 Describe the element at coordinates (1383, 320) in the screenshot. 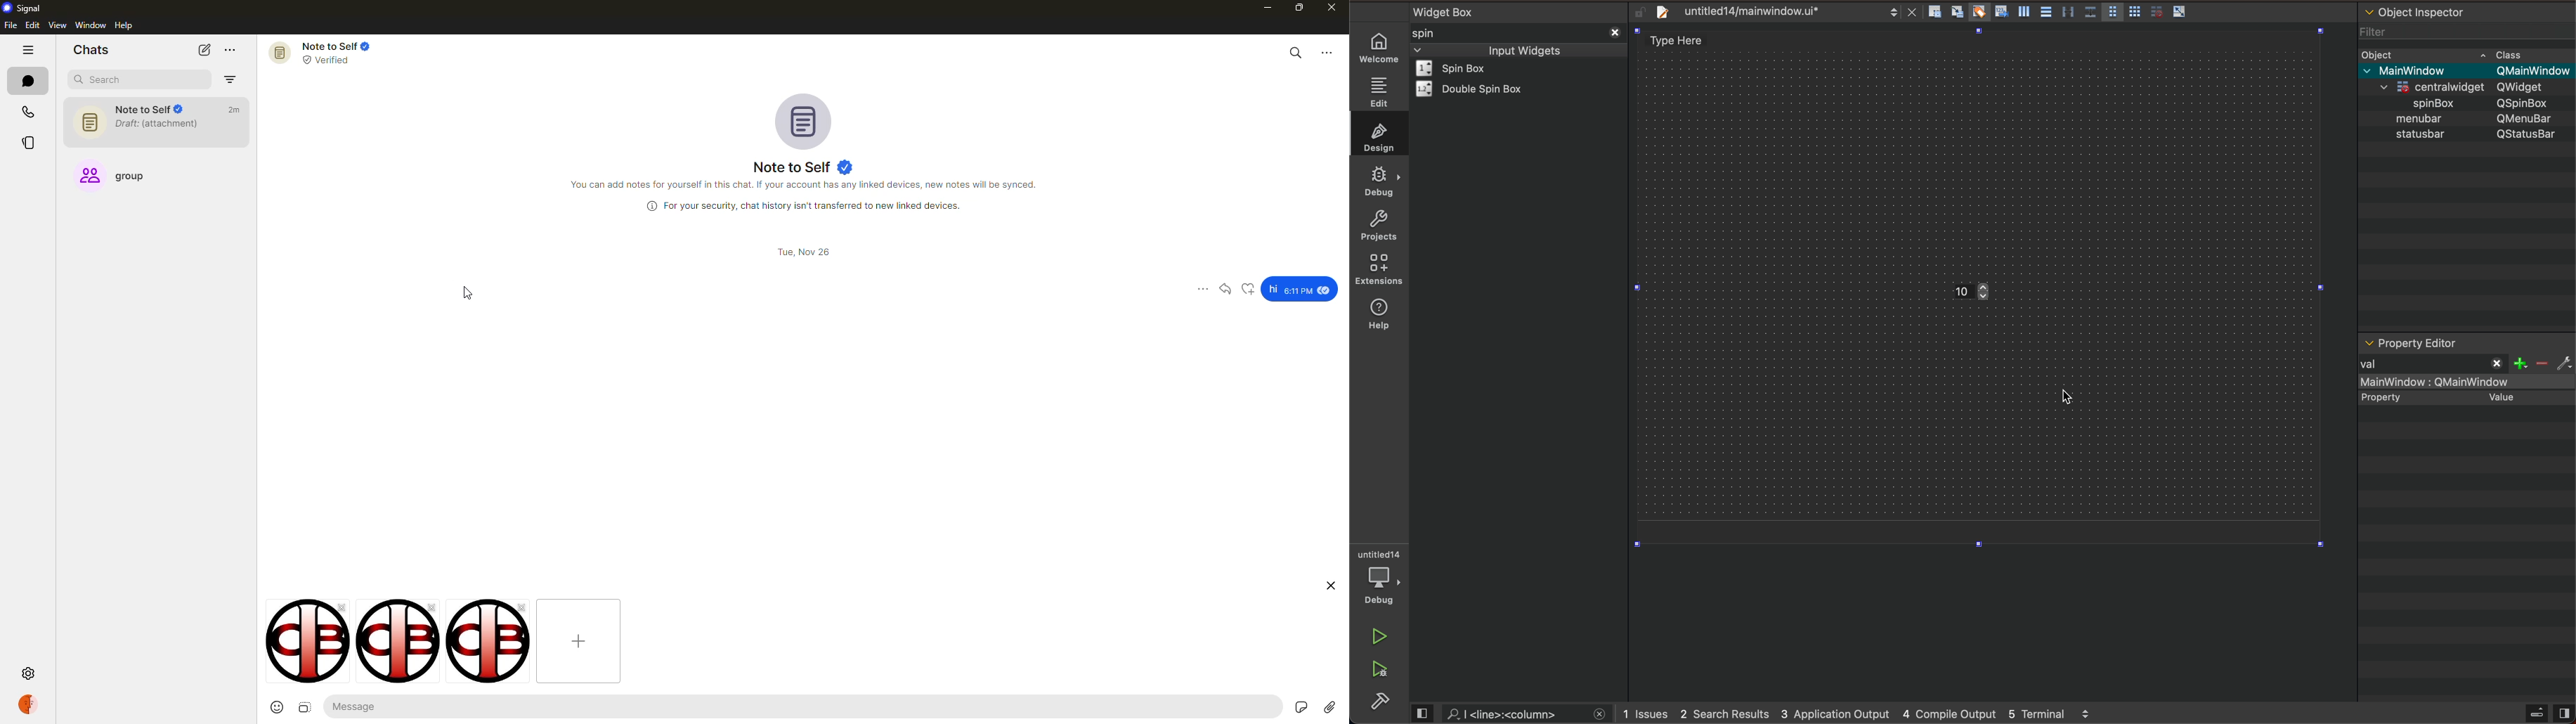

I see `help` at that location.